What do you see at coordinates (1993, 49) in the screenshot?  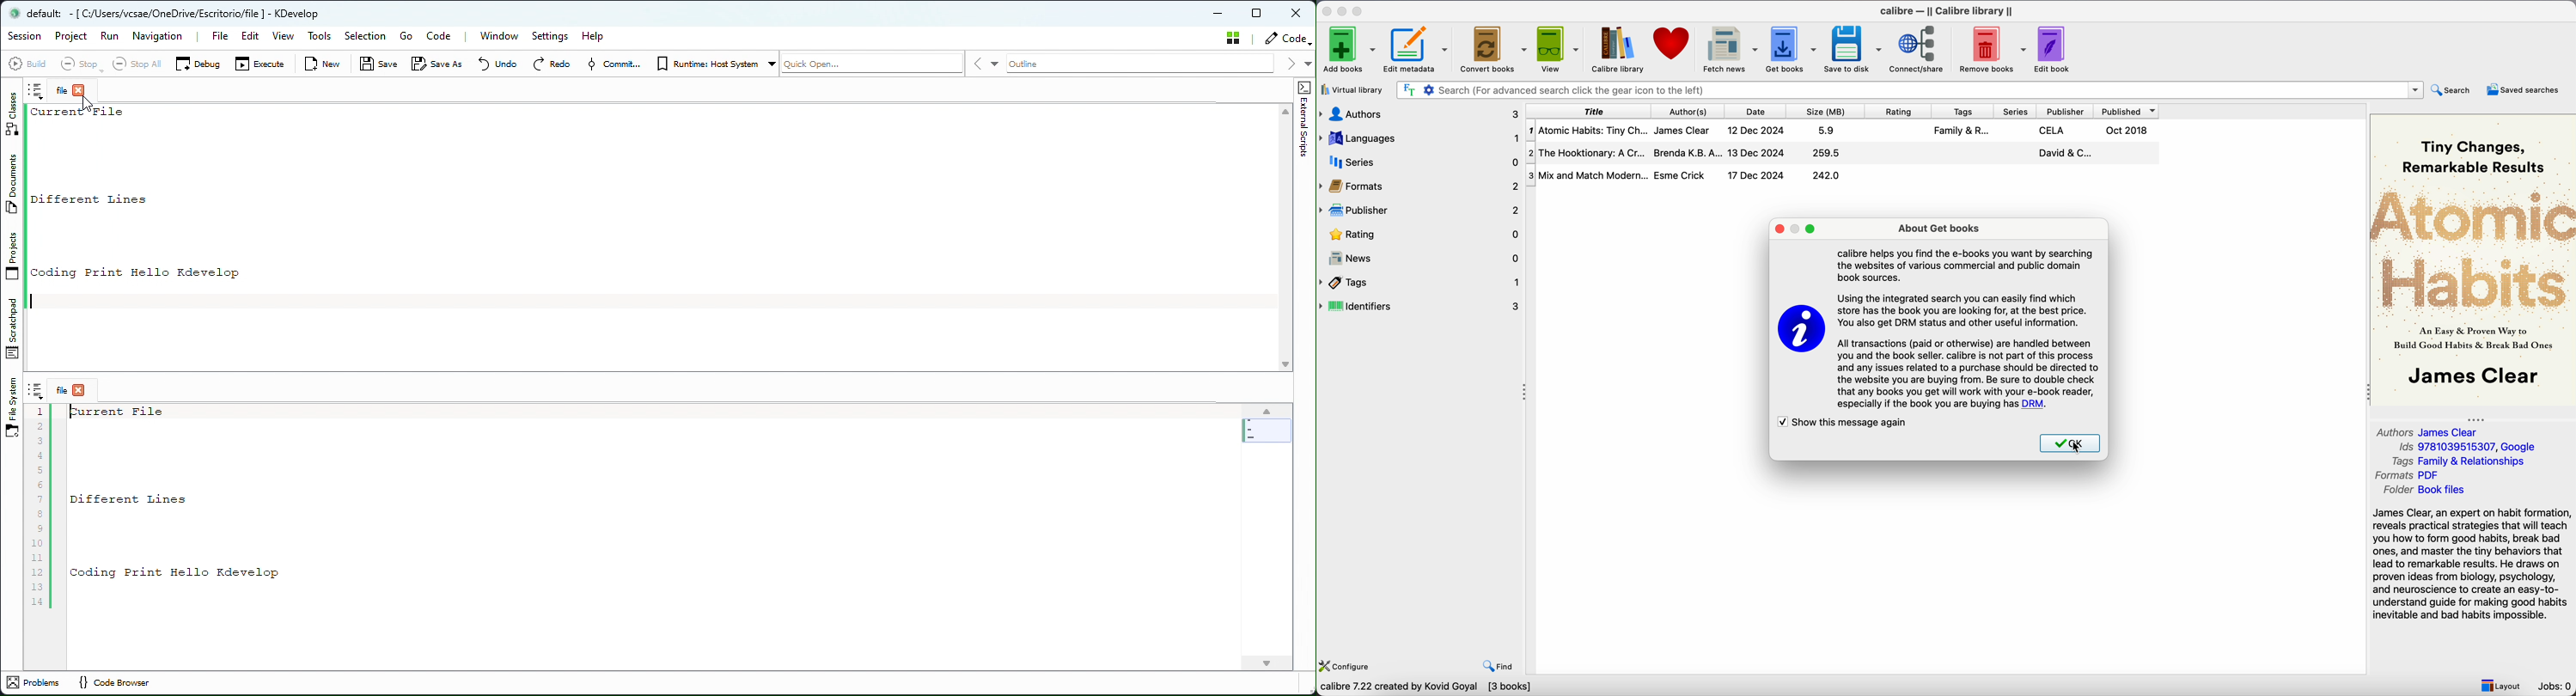 I see `remove books` at bounding box center [1993, 49].